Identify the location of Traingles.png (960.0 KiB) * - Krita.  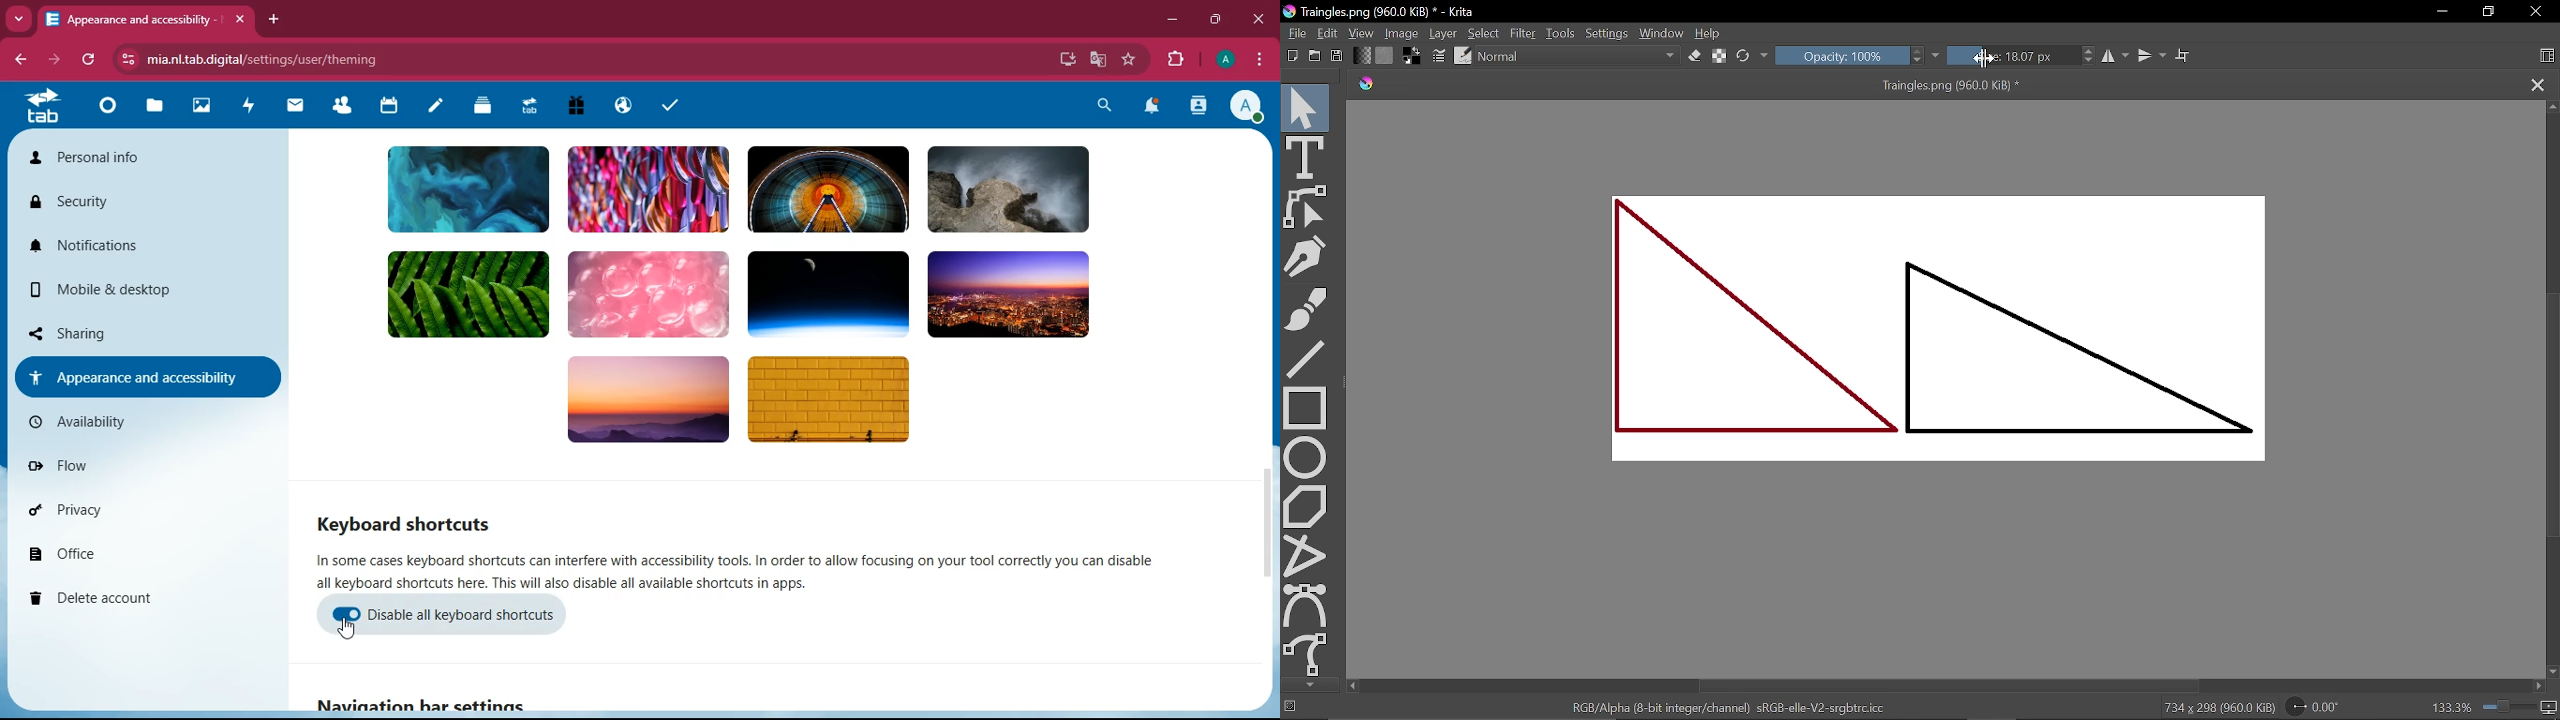
(1383, 13).